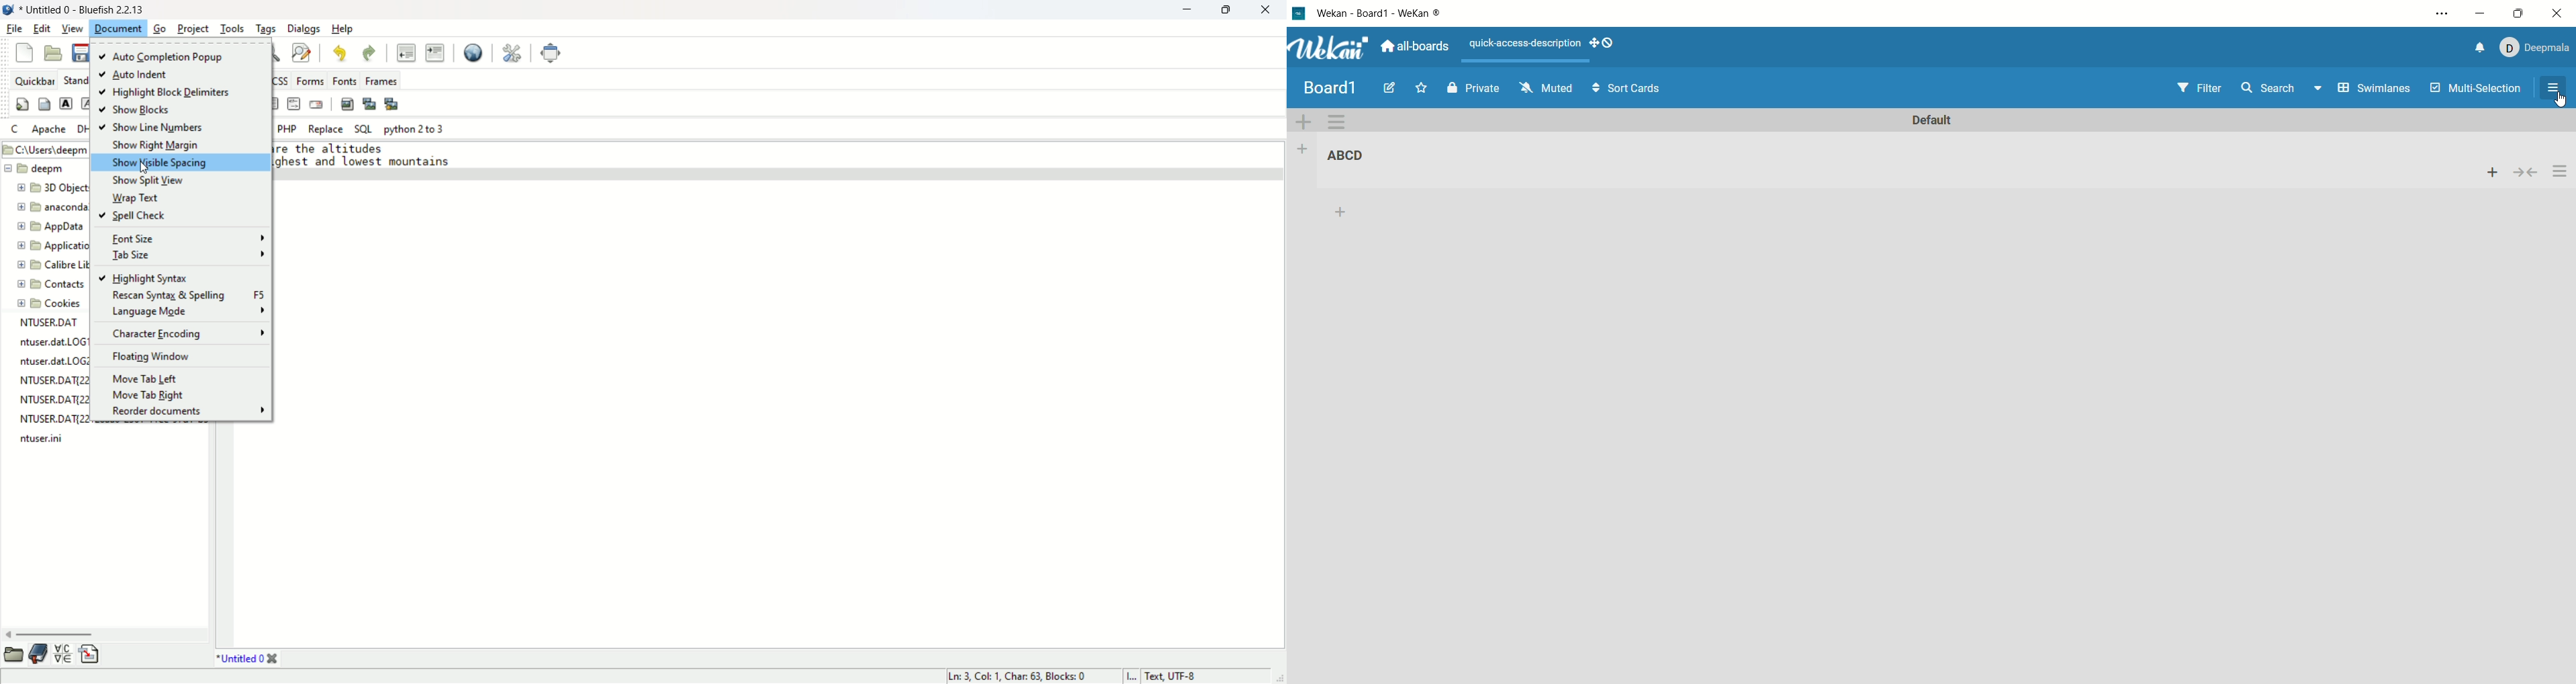  I want to click on text, so click(364, 158).